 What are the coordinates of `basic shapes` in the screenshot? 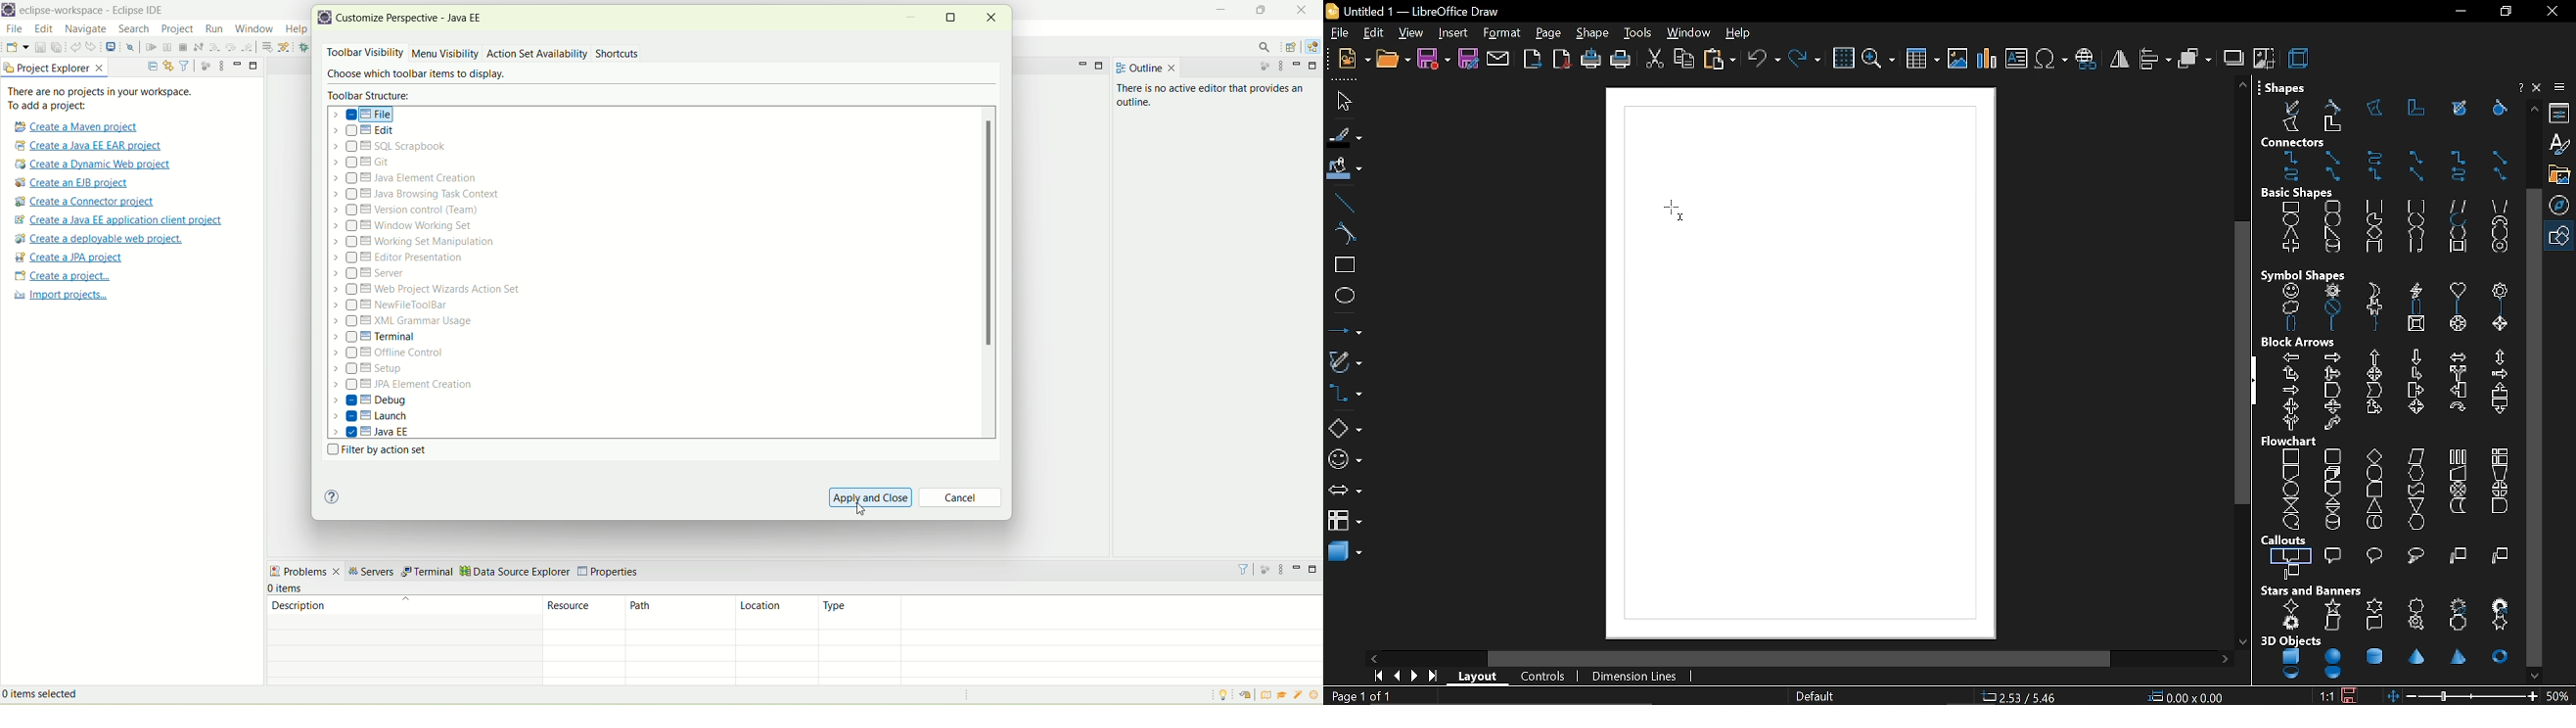 It's located at (2299, 193).